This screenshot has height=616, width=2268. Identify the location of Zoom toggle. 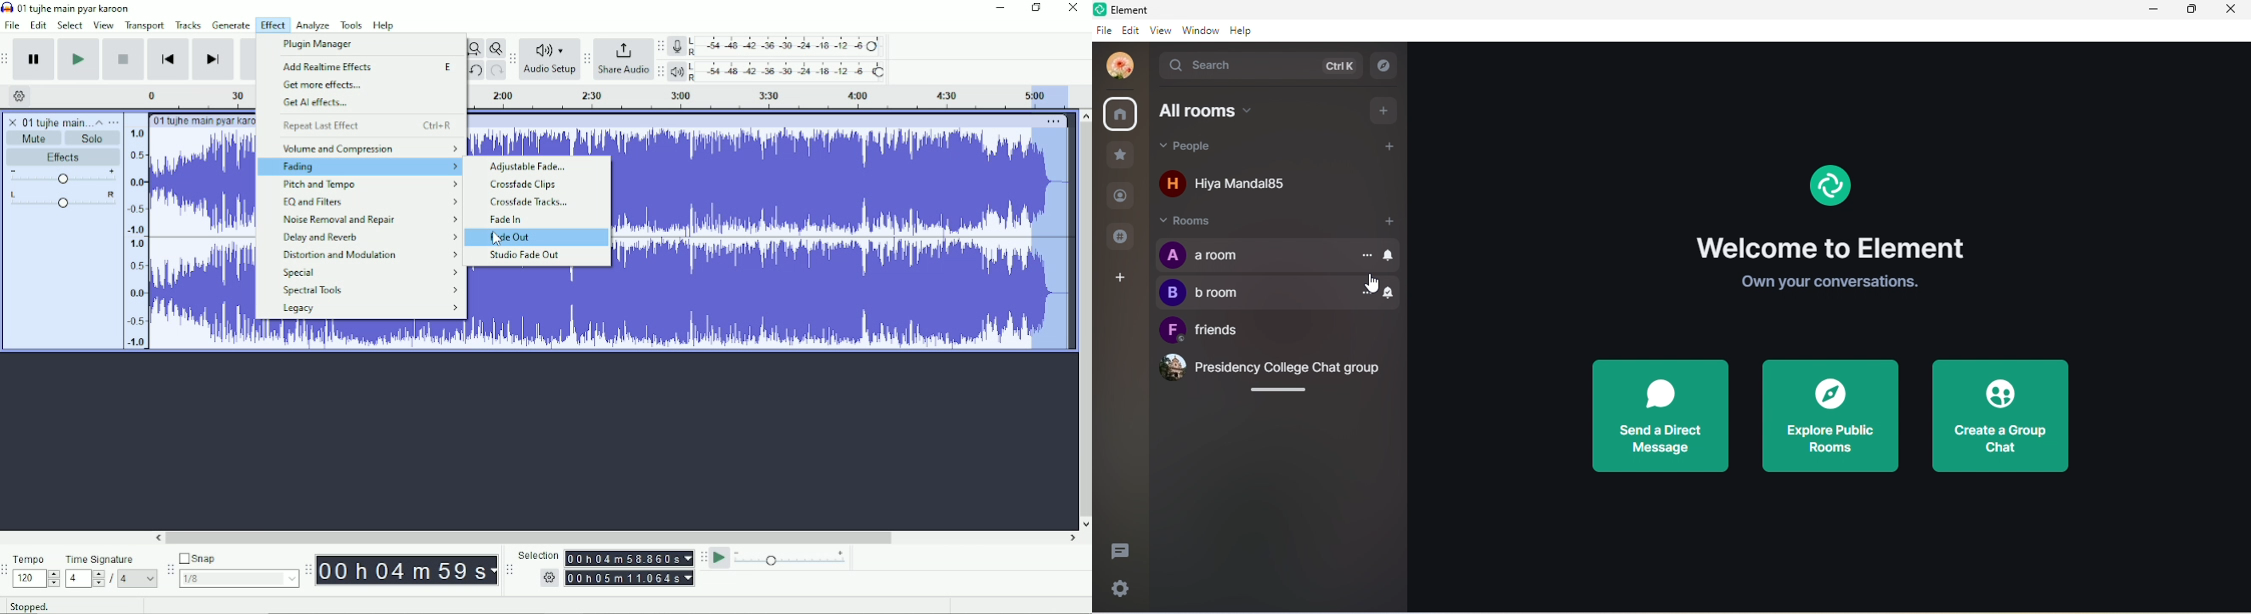
(494, 48).